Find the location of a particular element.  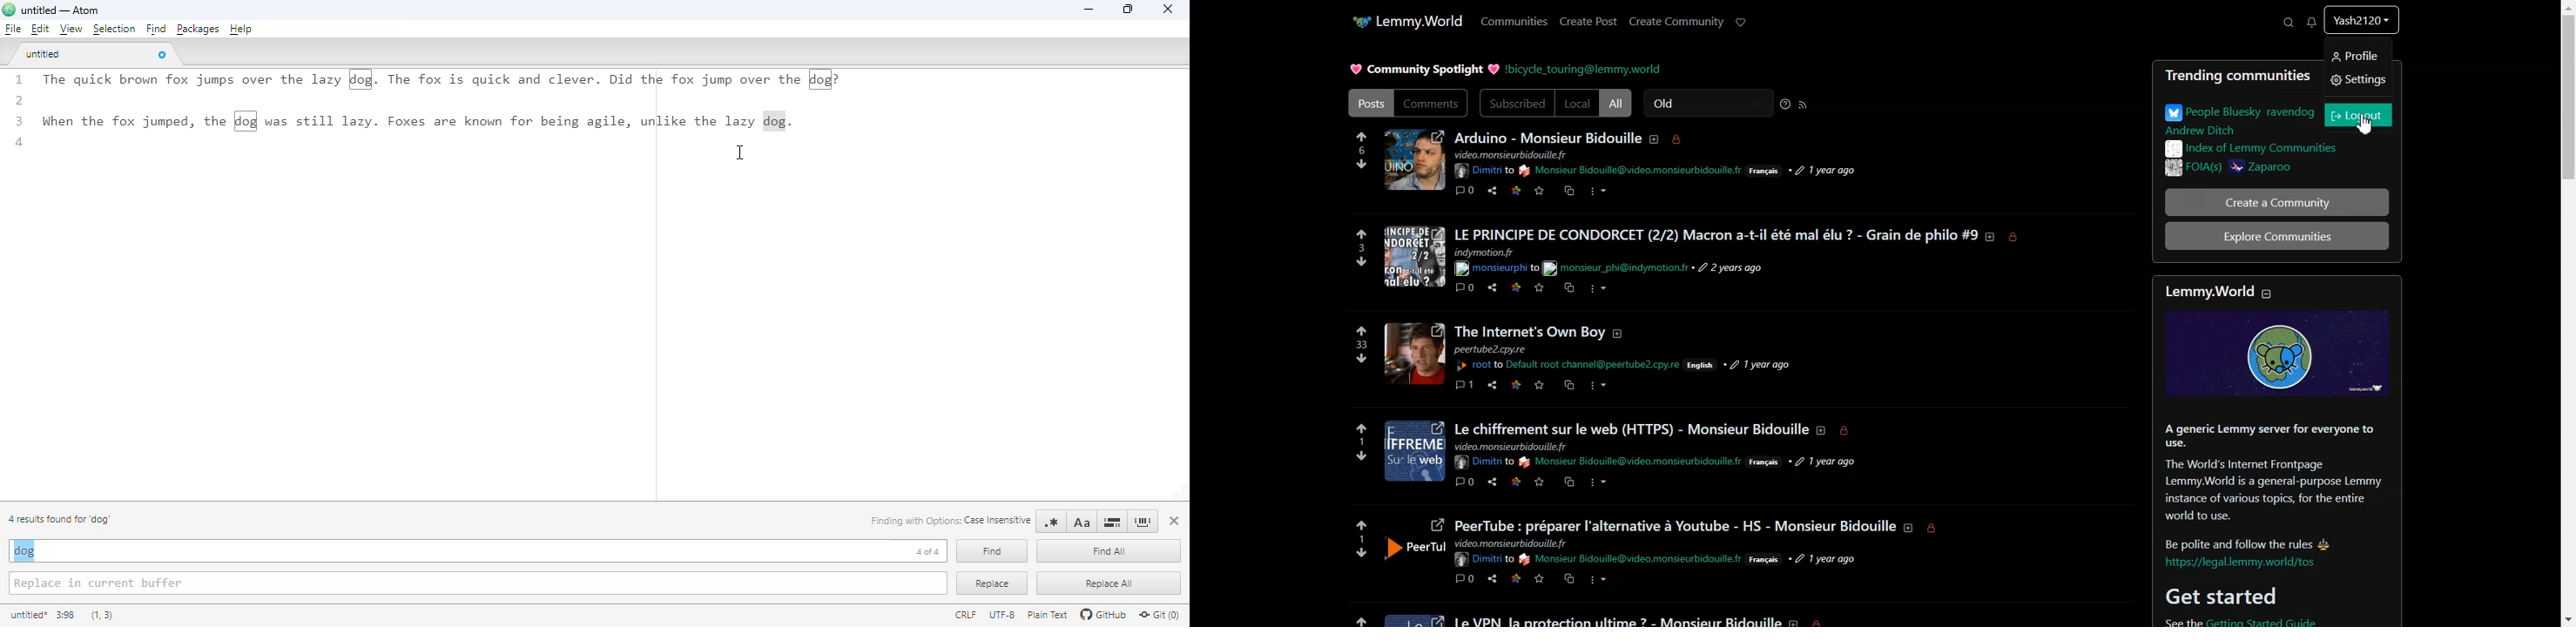

3:98 is located at coordinates (64, 615).